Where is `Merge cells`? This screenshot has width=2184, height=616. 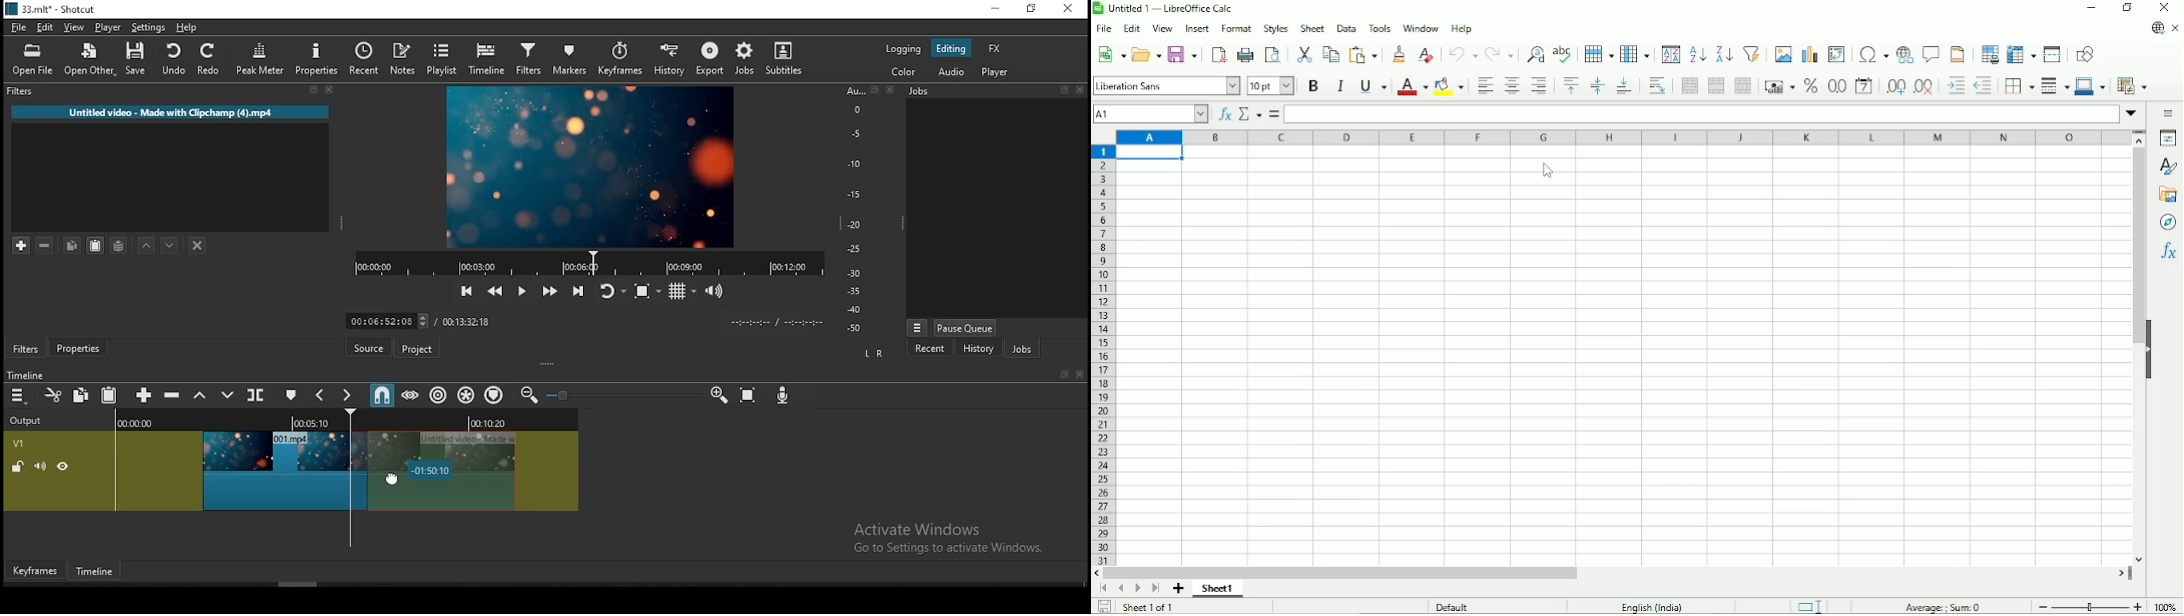 Merge cells is located at coordinates (1716, 85).